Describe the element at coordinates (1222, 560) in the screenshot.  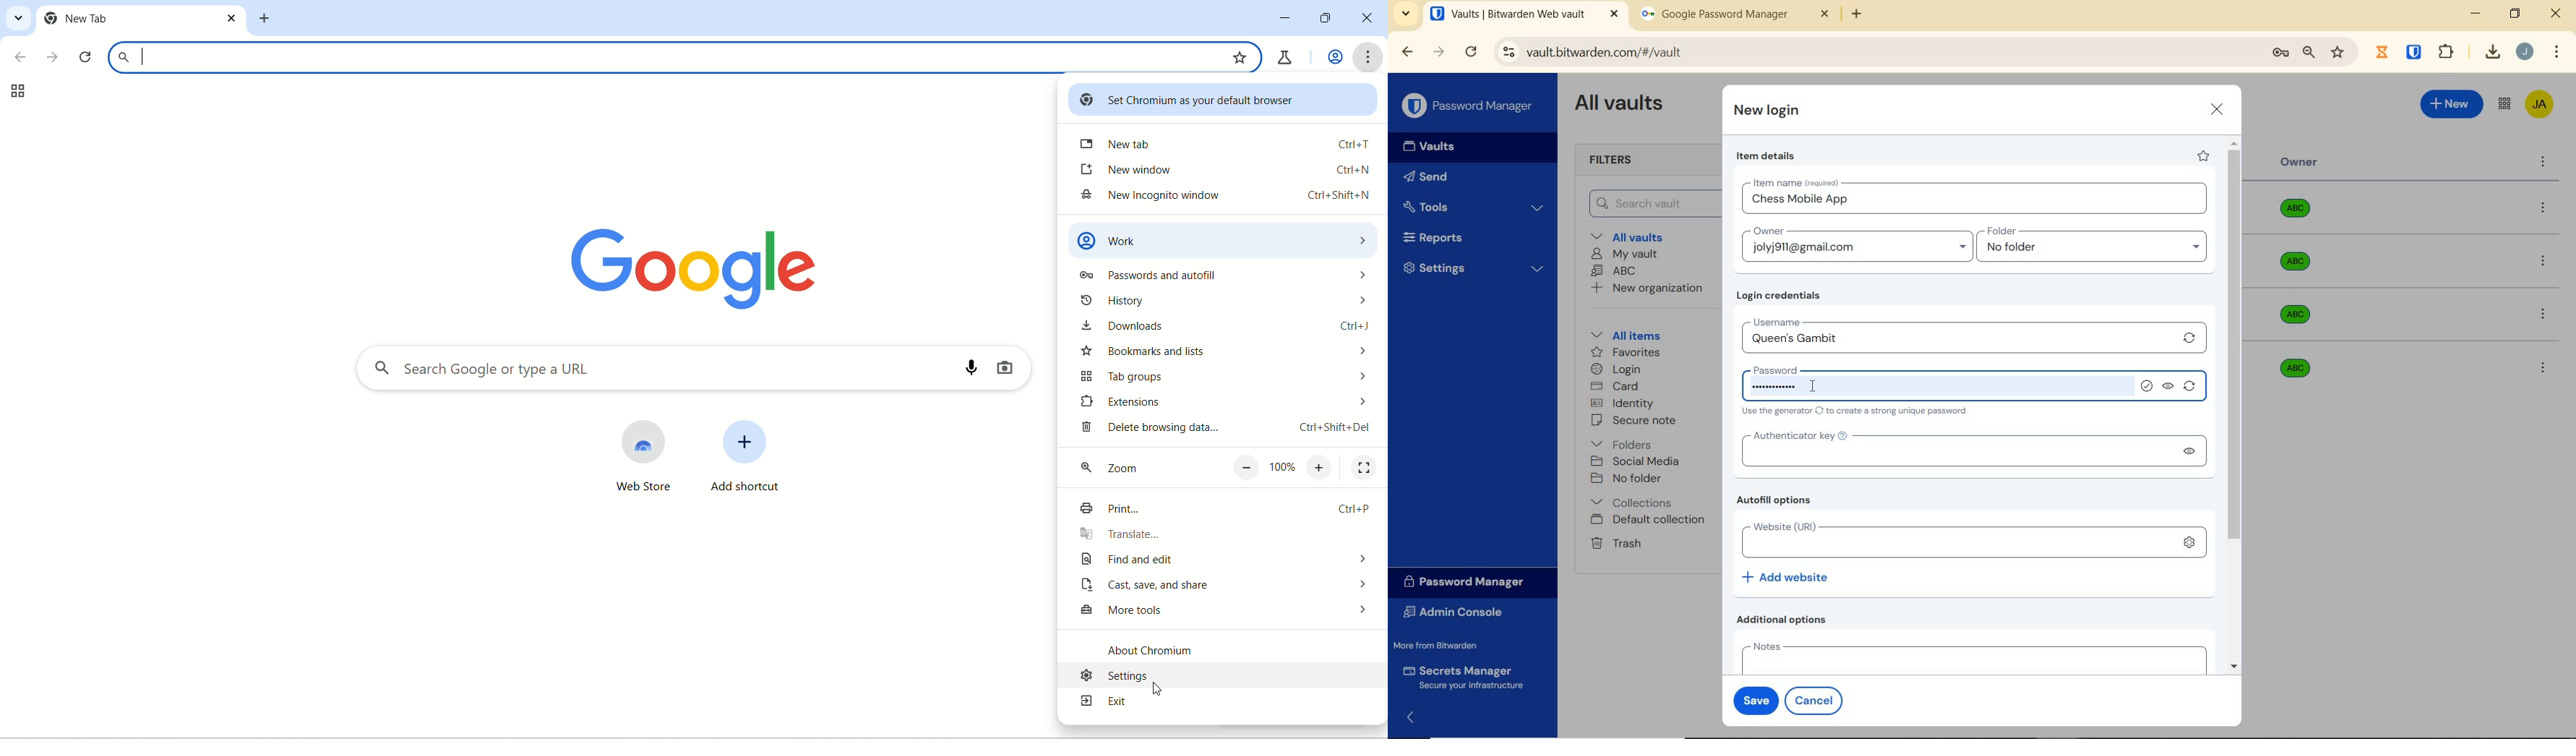
I see `find and edit` at that location.